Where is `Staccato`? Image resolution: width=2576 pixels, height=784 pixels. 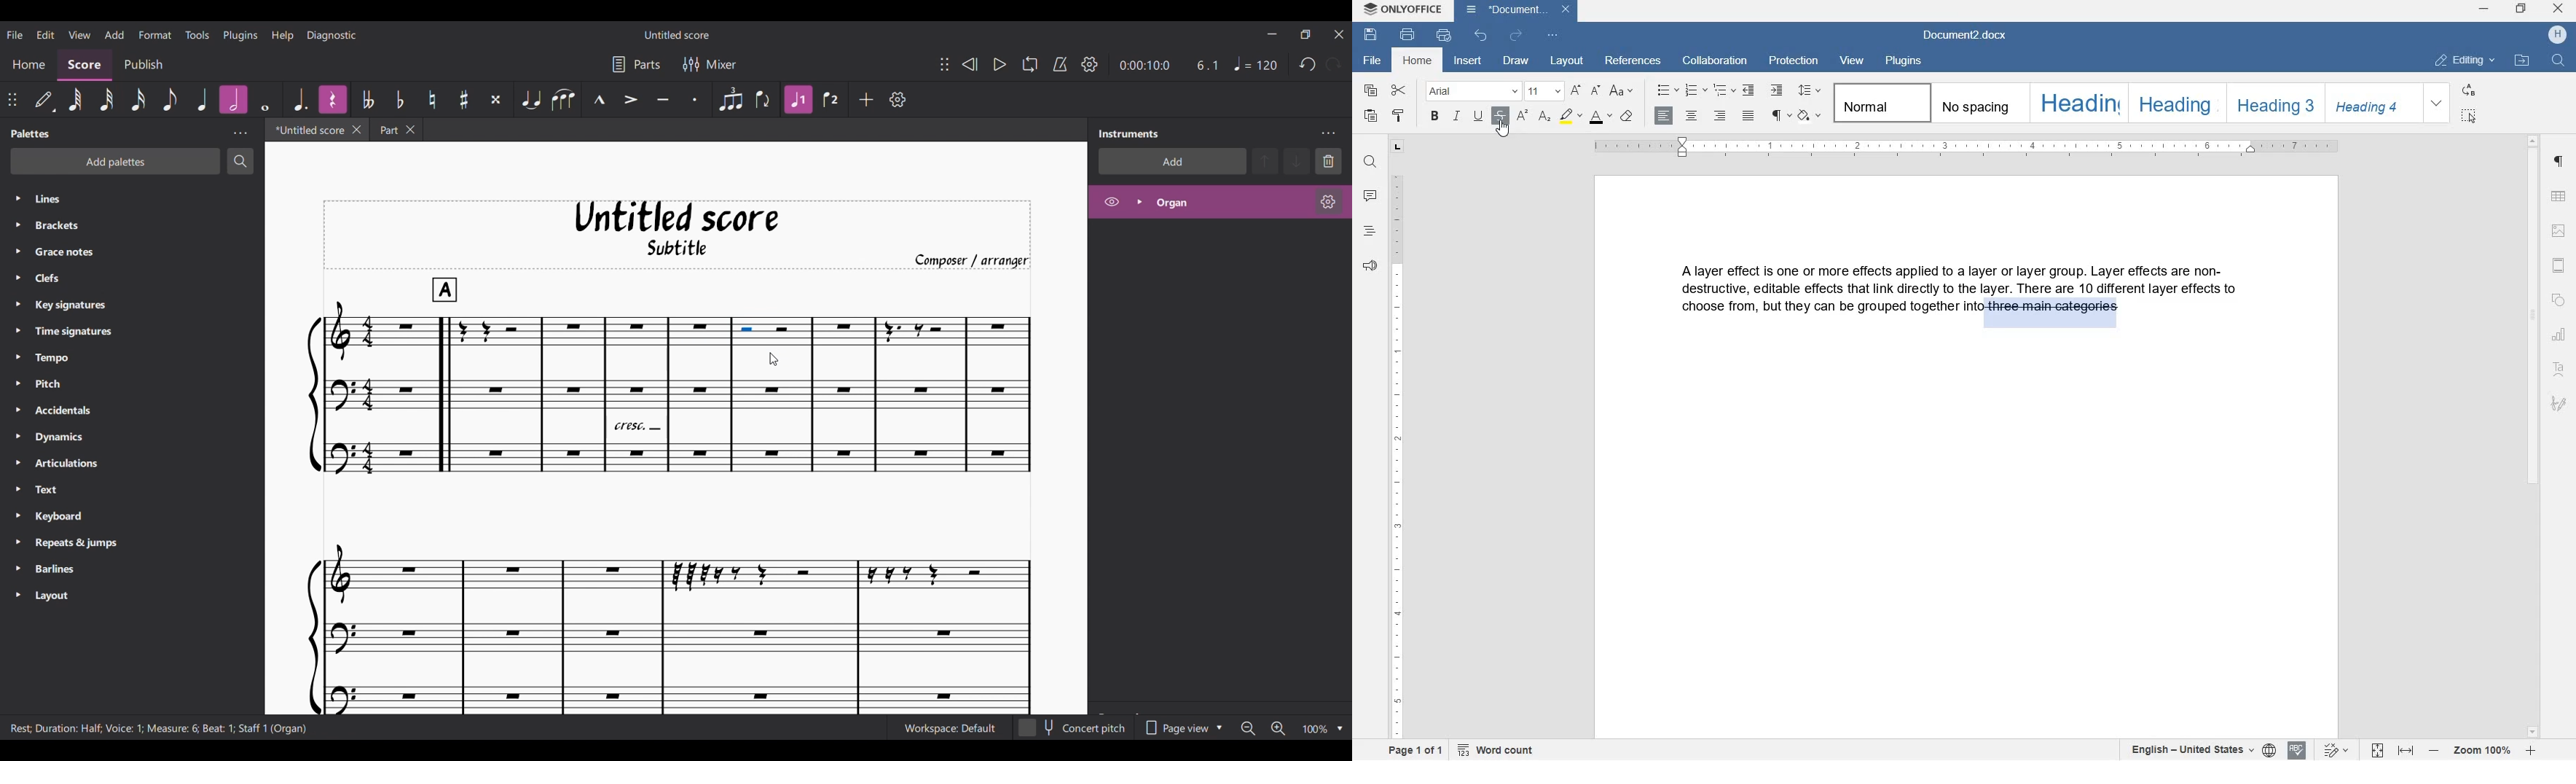
Staccato is located at coordinates (695, 100).